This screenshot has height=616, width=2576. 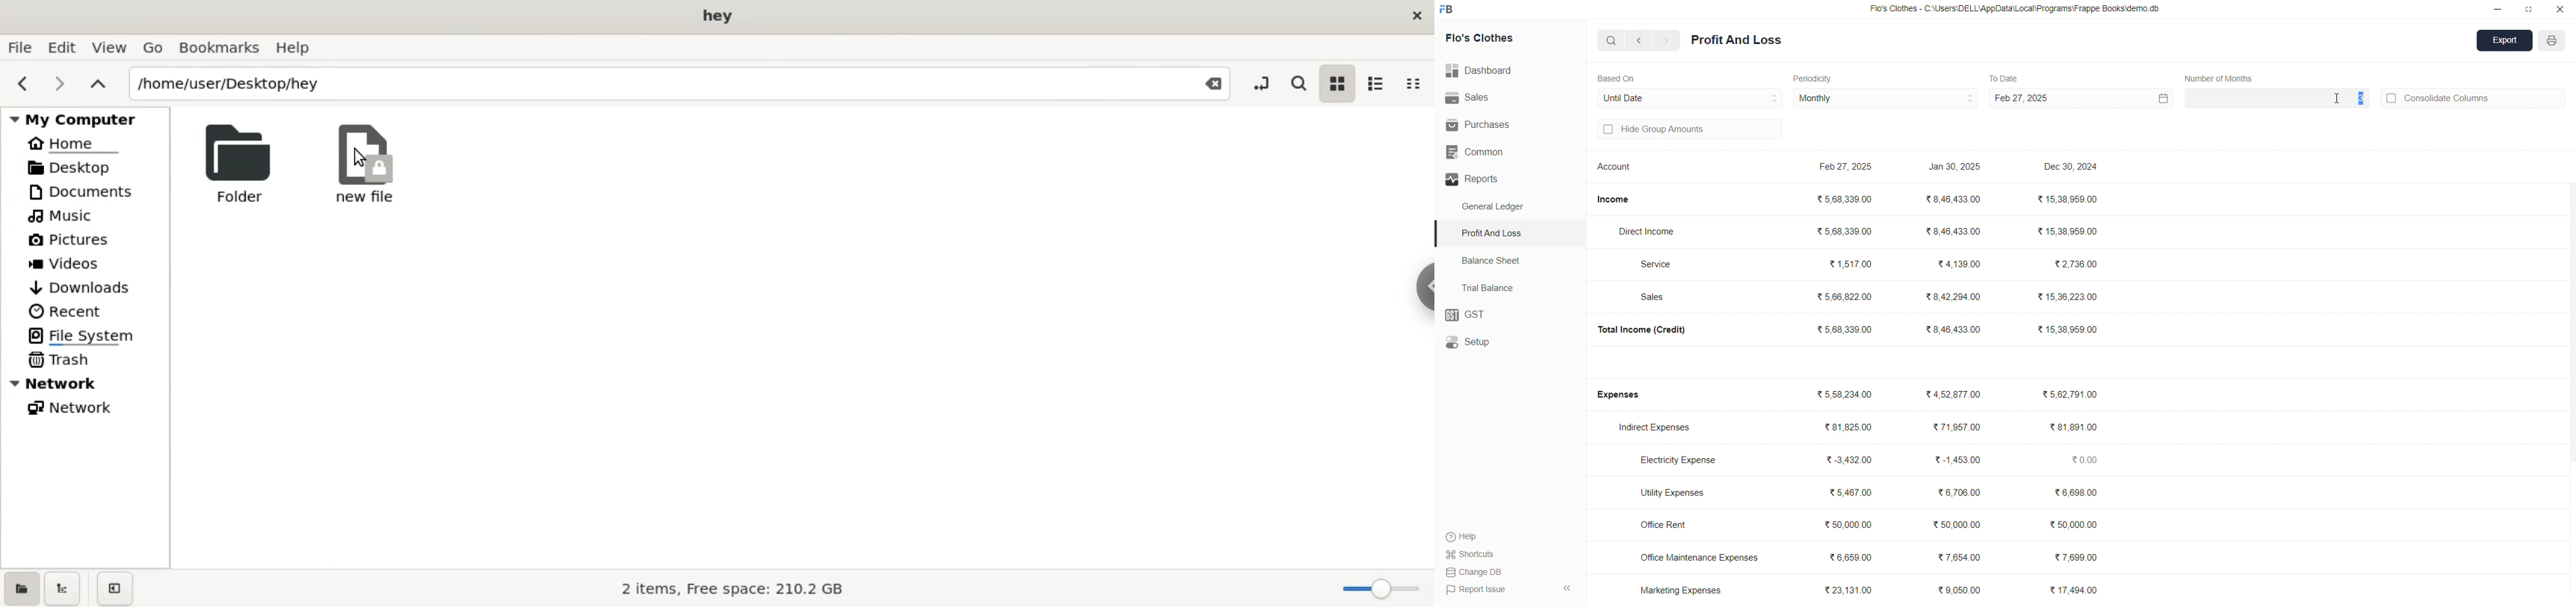 I want to click on ₹7,699.00, so click(x=2077, y=556).